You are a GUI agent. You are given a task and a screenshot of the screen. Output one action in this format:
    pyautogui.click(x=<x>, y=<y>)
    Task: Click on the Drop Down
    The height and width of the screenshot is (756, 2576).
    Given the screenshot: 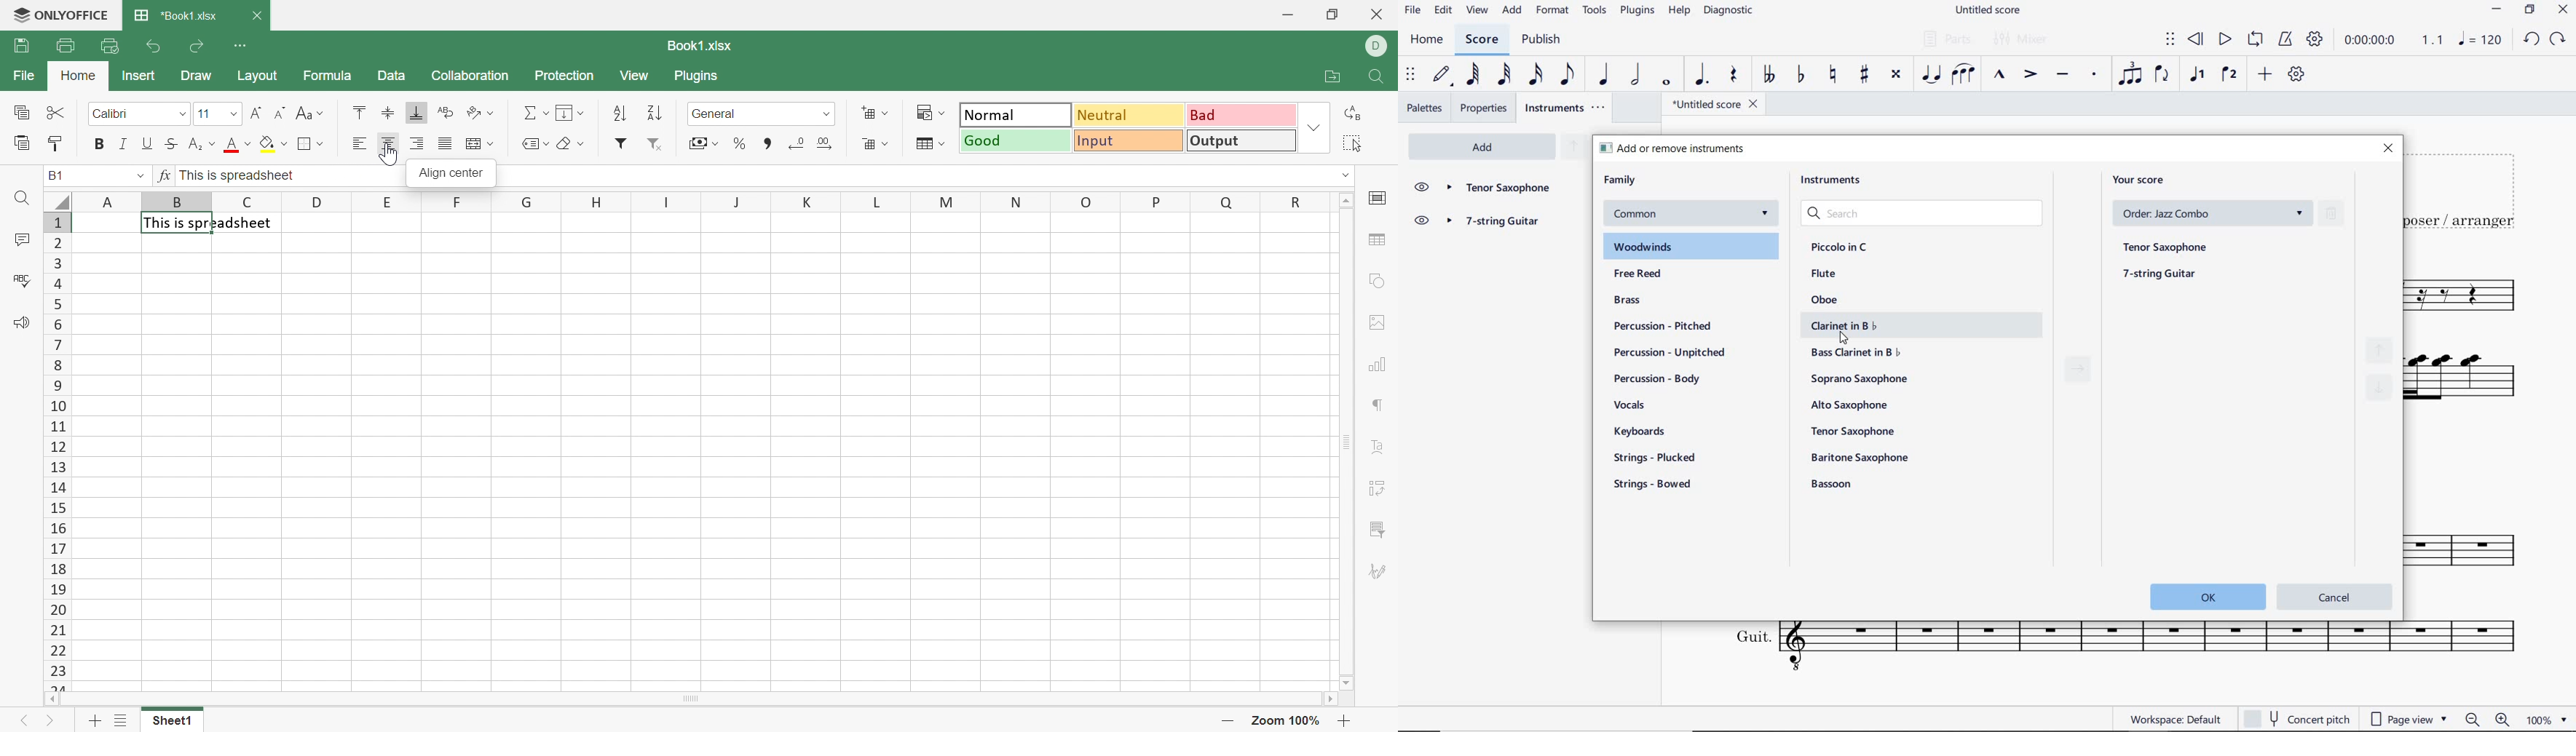 What is the action you would take?
    pyautogui.click(x=283, y=144)
    